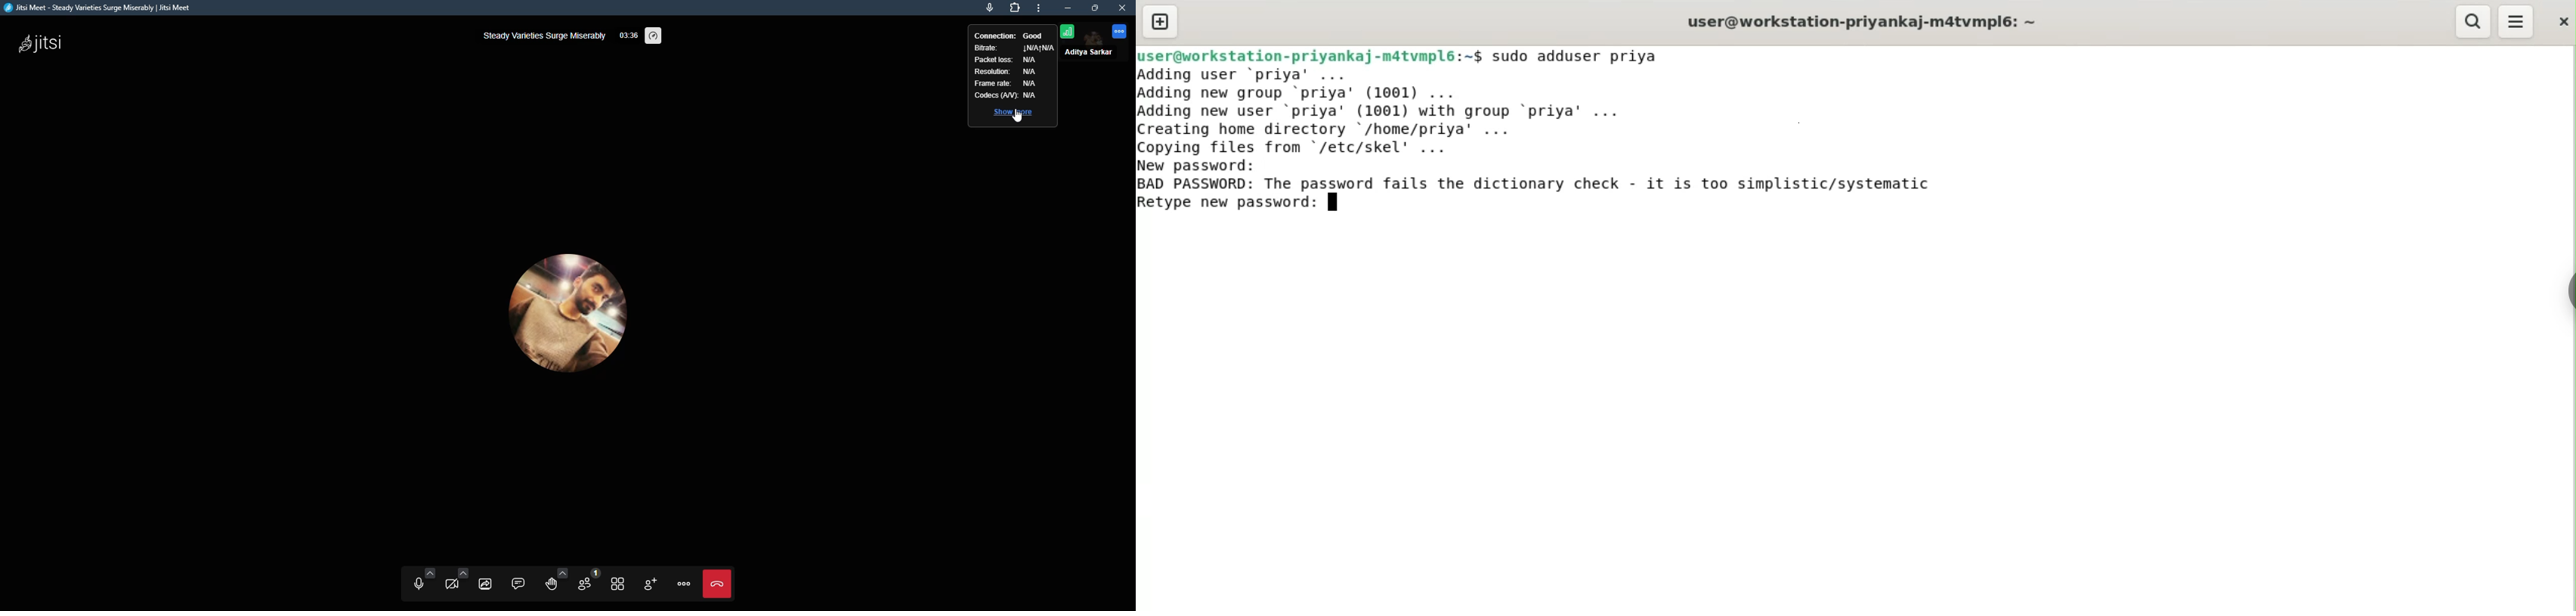  What do you see at coordinates (1033, 35) in the screenshot?
I see `good` at bounding box center [1033, 35].